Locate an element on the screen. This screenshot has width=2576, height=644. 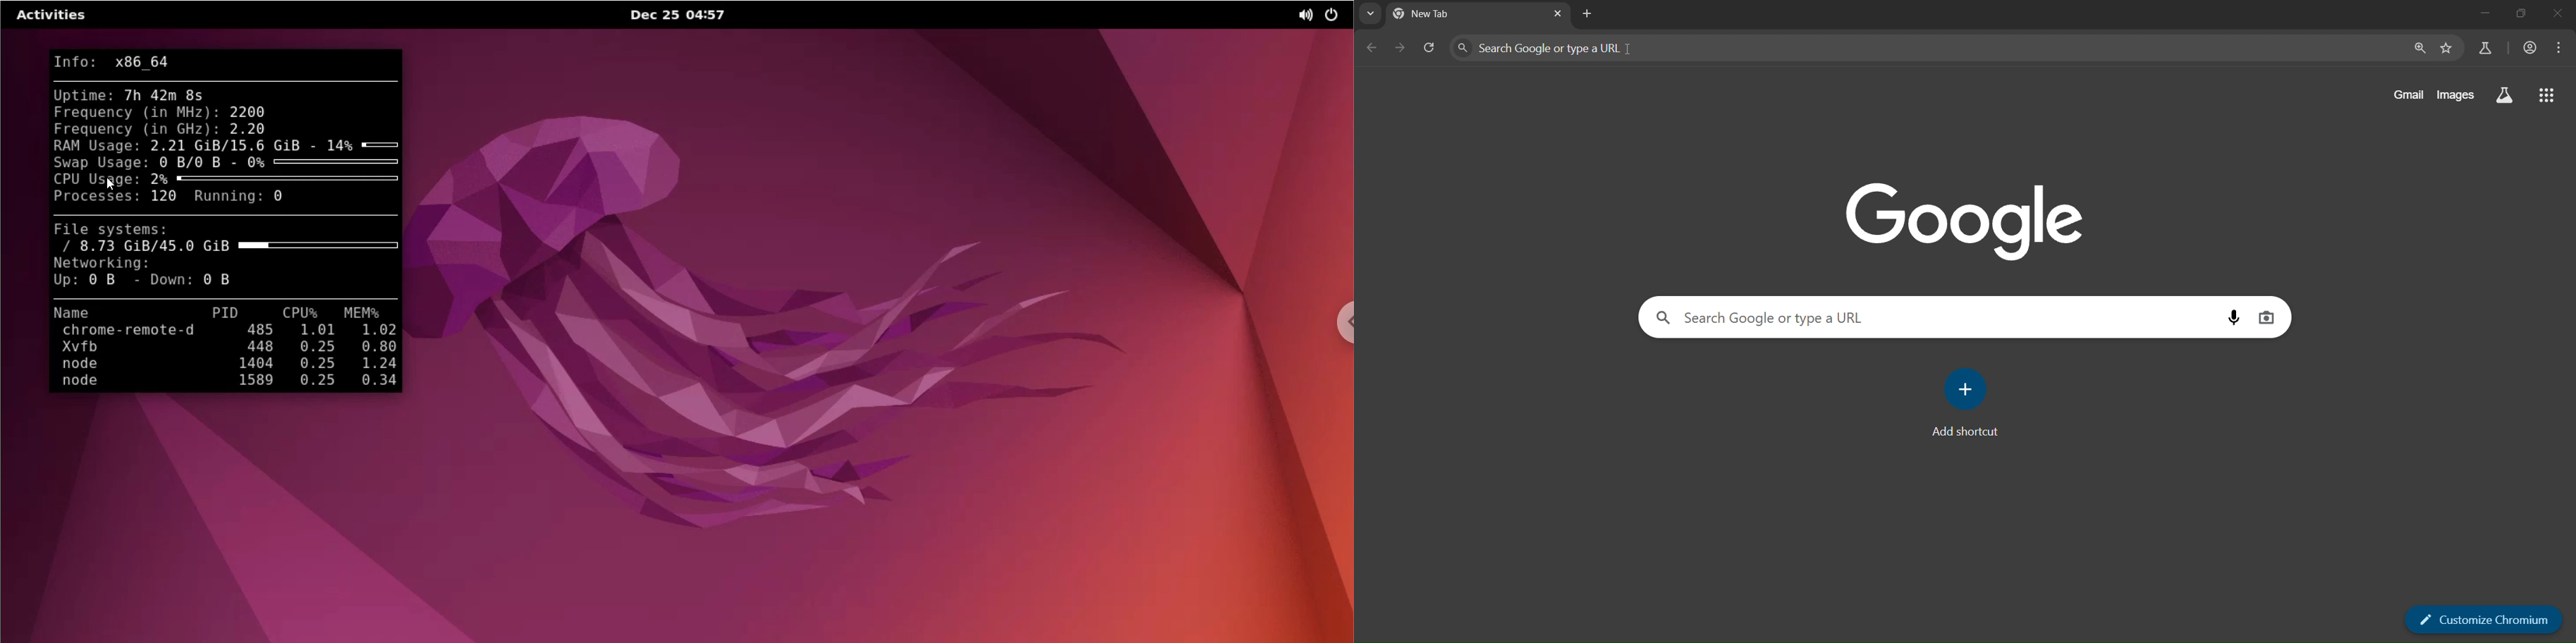
add shortcut is located at coordinates (1968, 402).